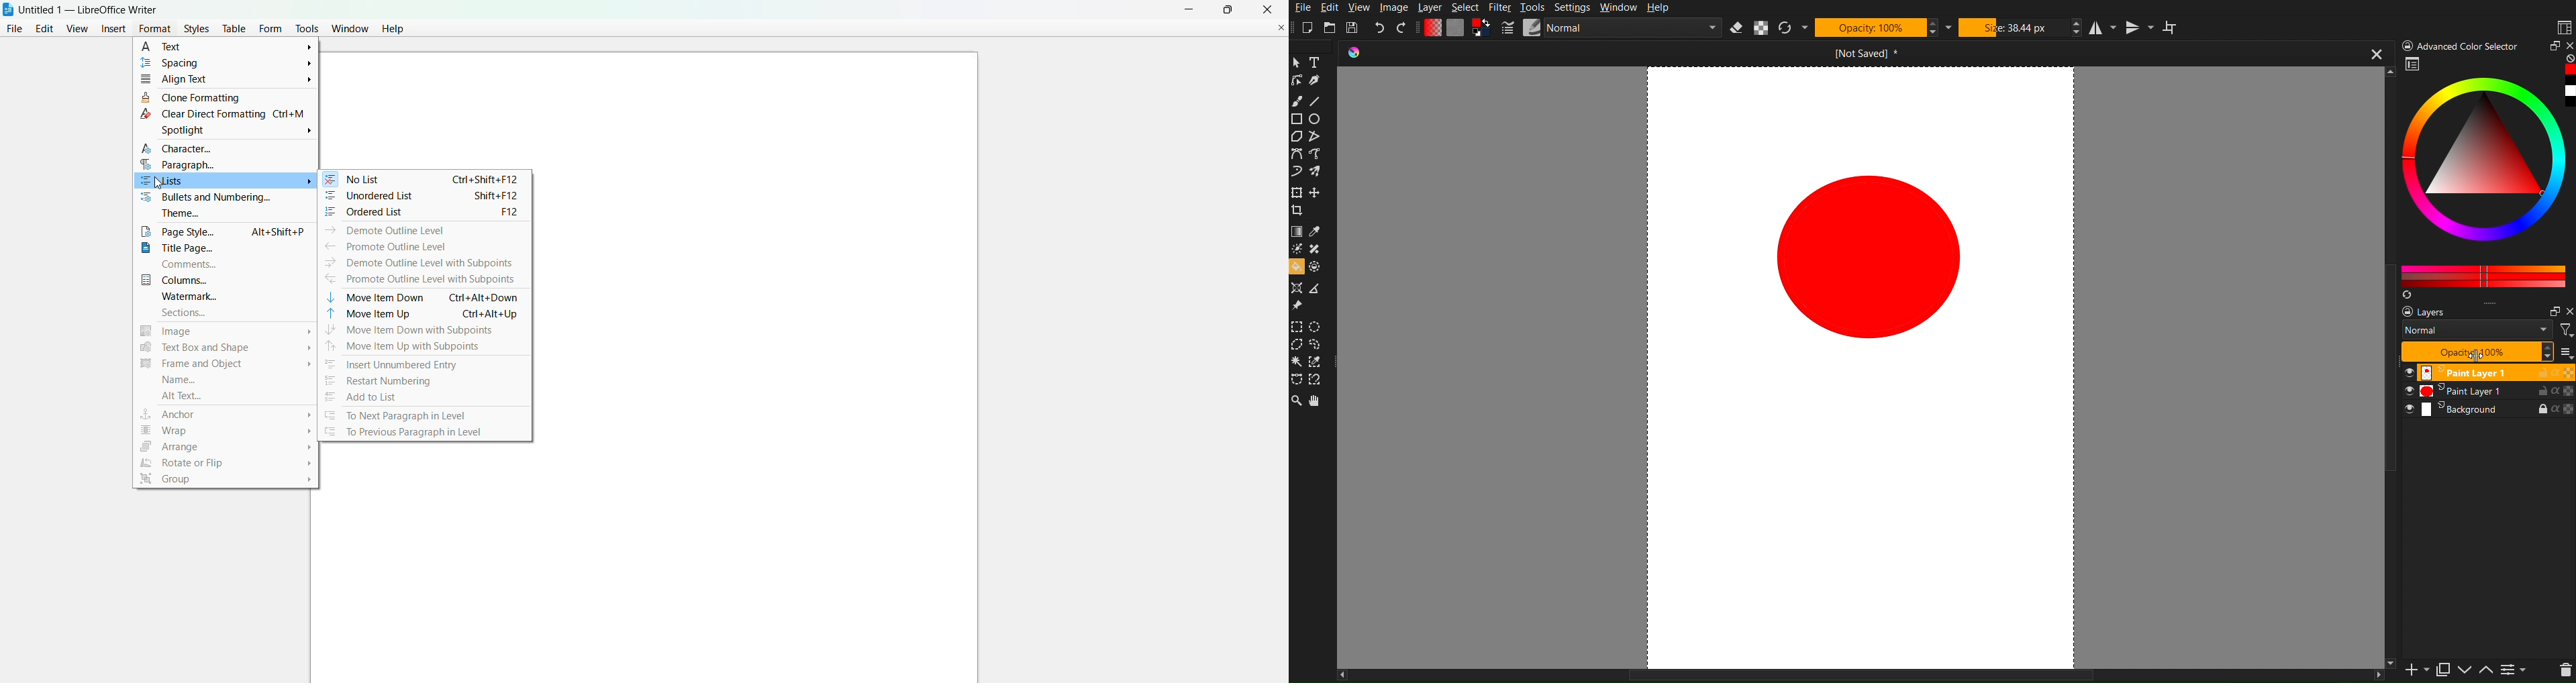 The width and height of the screenshot is (2576, 700). I want to click on Eyedropper, so click(1317, 231).